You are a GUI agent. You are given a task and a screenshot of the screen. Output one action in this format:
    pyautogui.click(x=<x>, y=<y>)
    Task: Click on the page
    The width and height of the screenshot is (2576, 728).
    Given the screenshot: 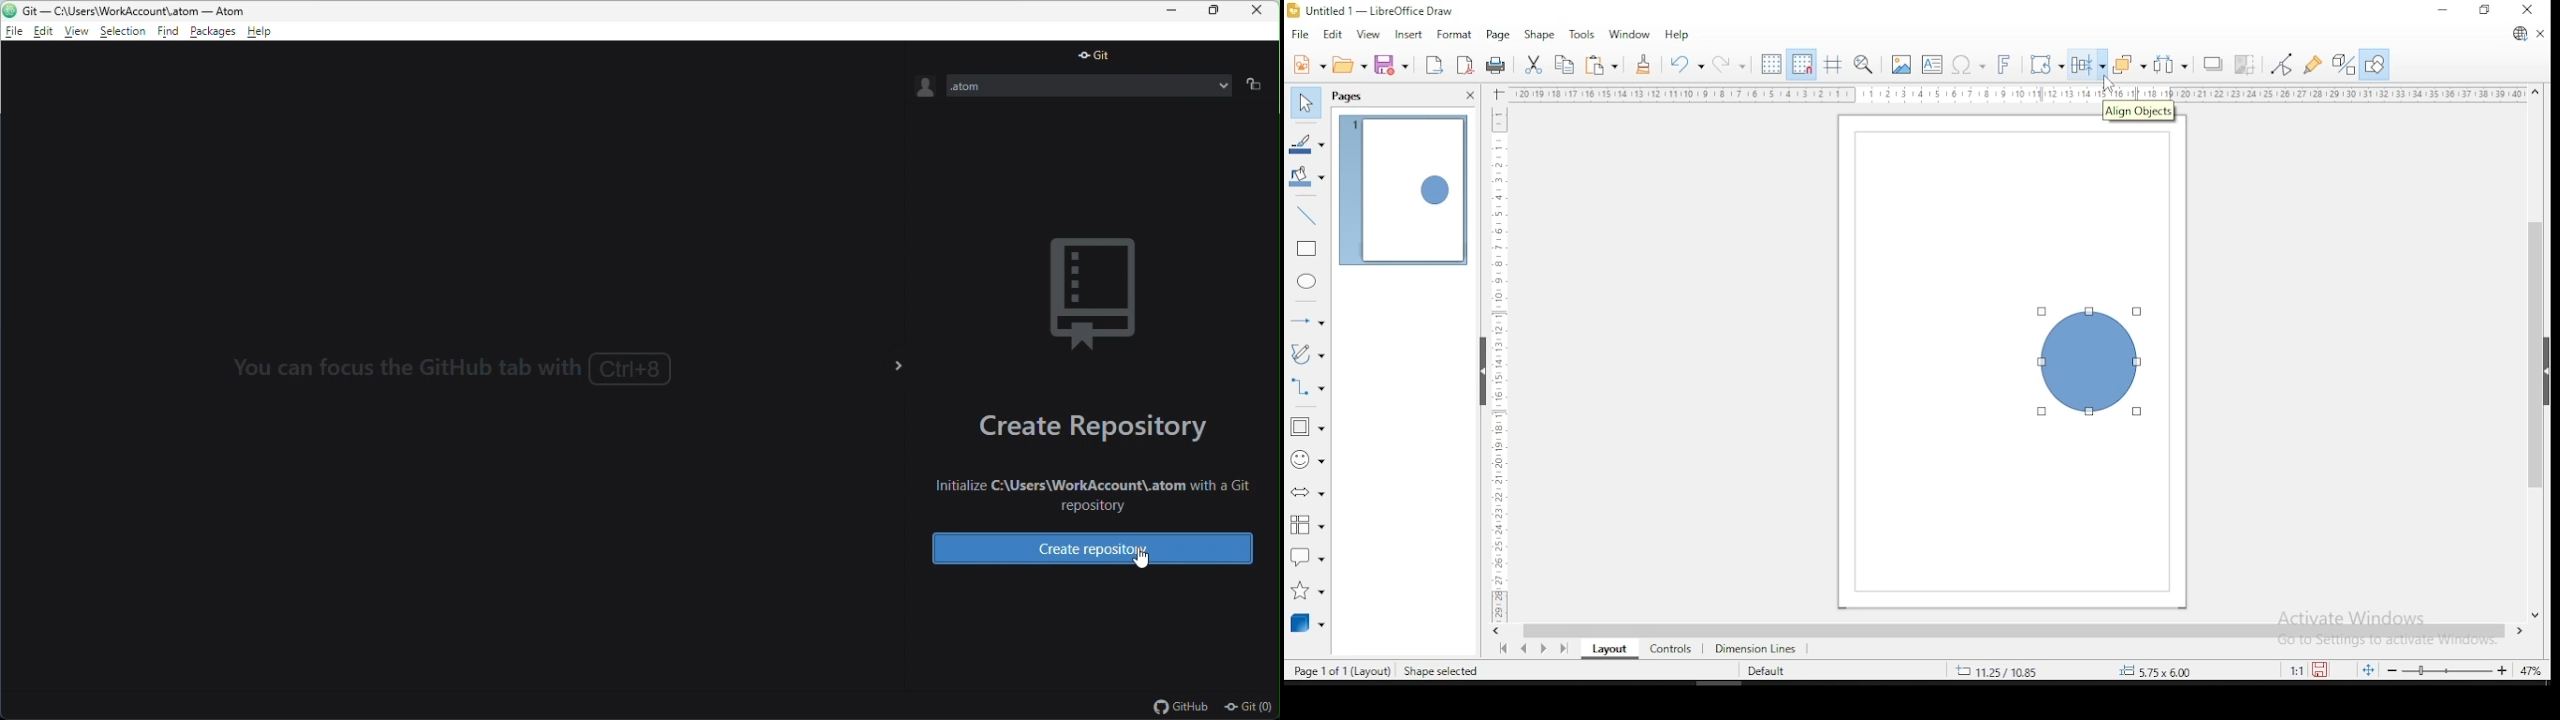 What is the action you would take?
    pyautogui.click(x=1497, y=36)
    